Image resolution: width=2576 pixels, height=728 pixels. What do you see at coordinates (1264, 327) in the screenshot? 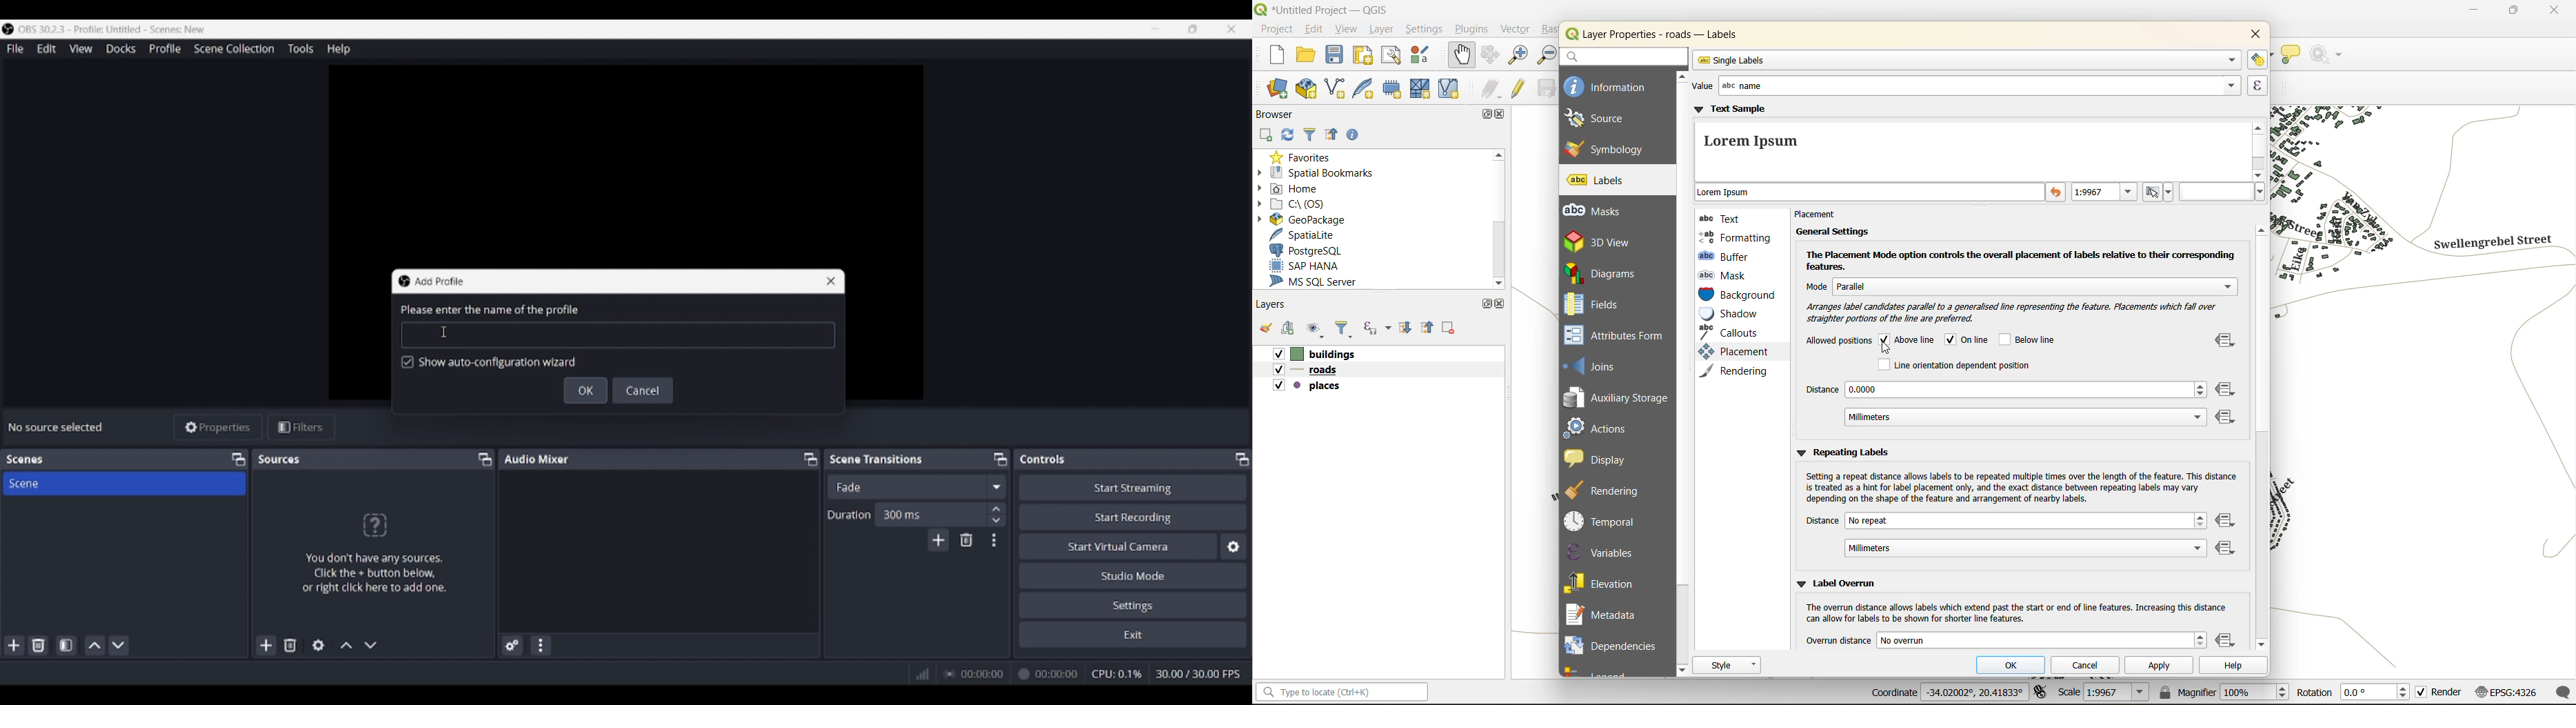
I see `open` at bounding box center [1264, 327].